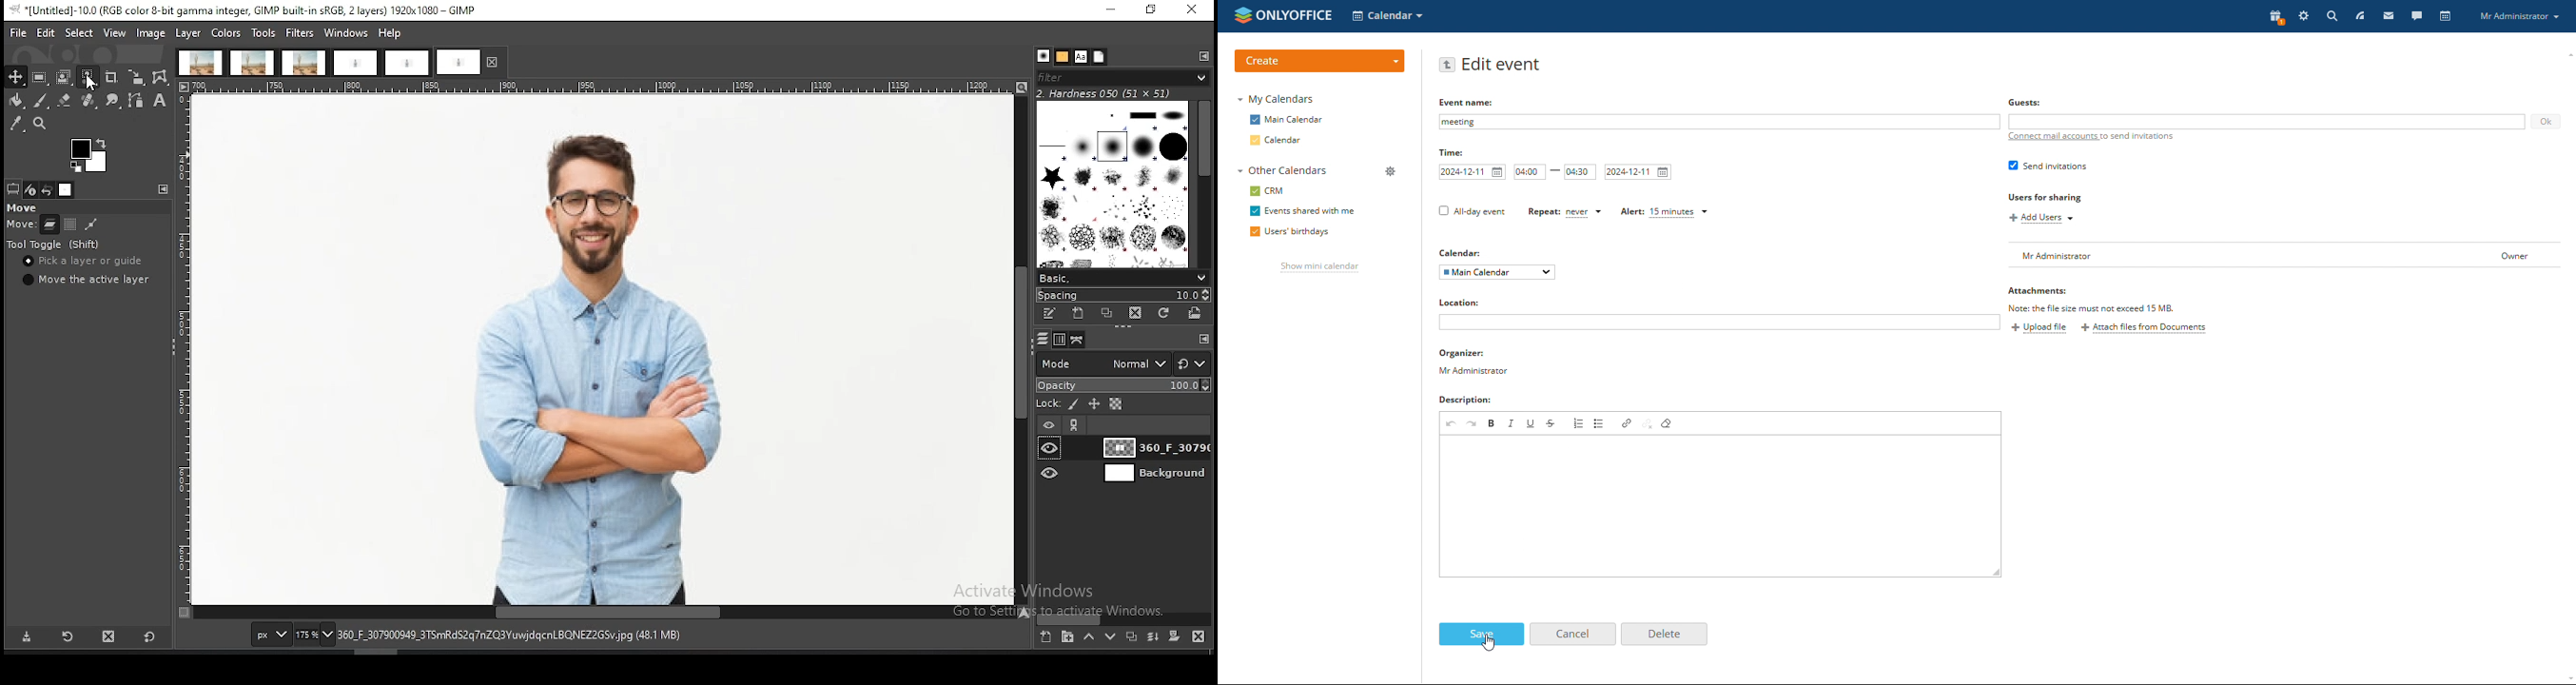  I want to click on description, so click(1469, 401).